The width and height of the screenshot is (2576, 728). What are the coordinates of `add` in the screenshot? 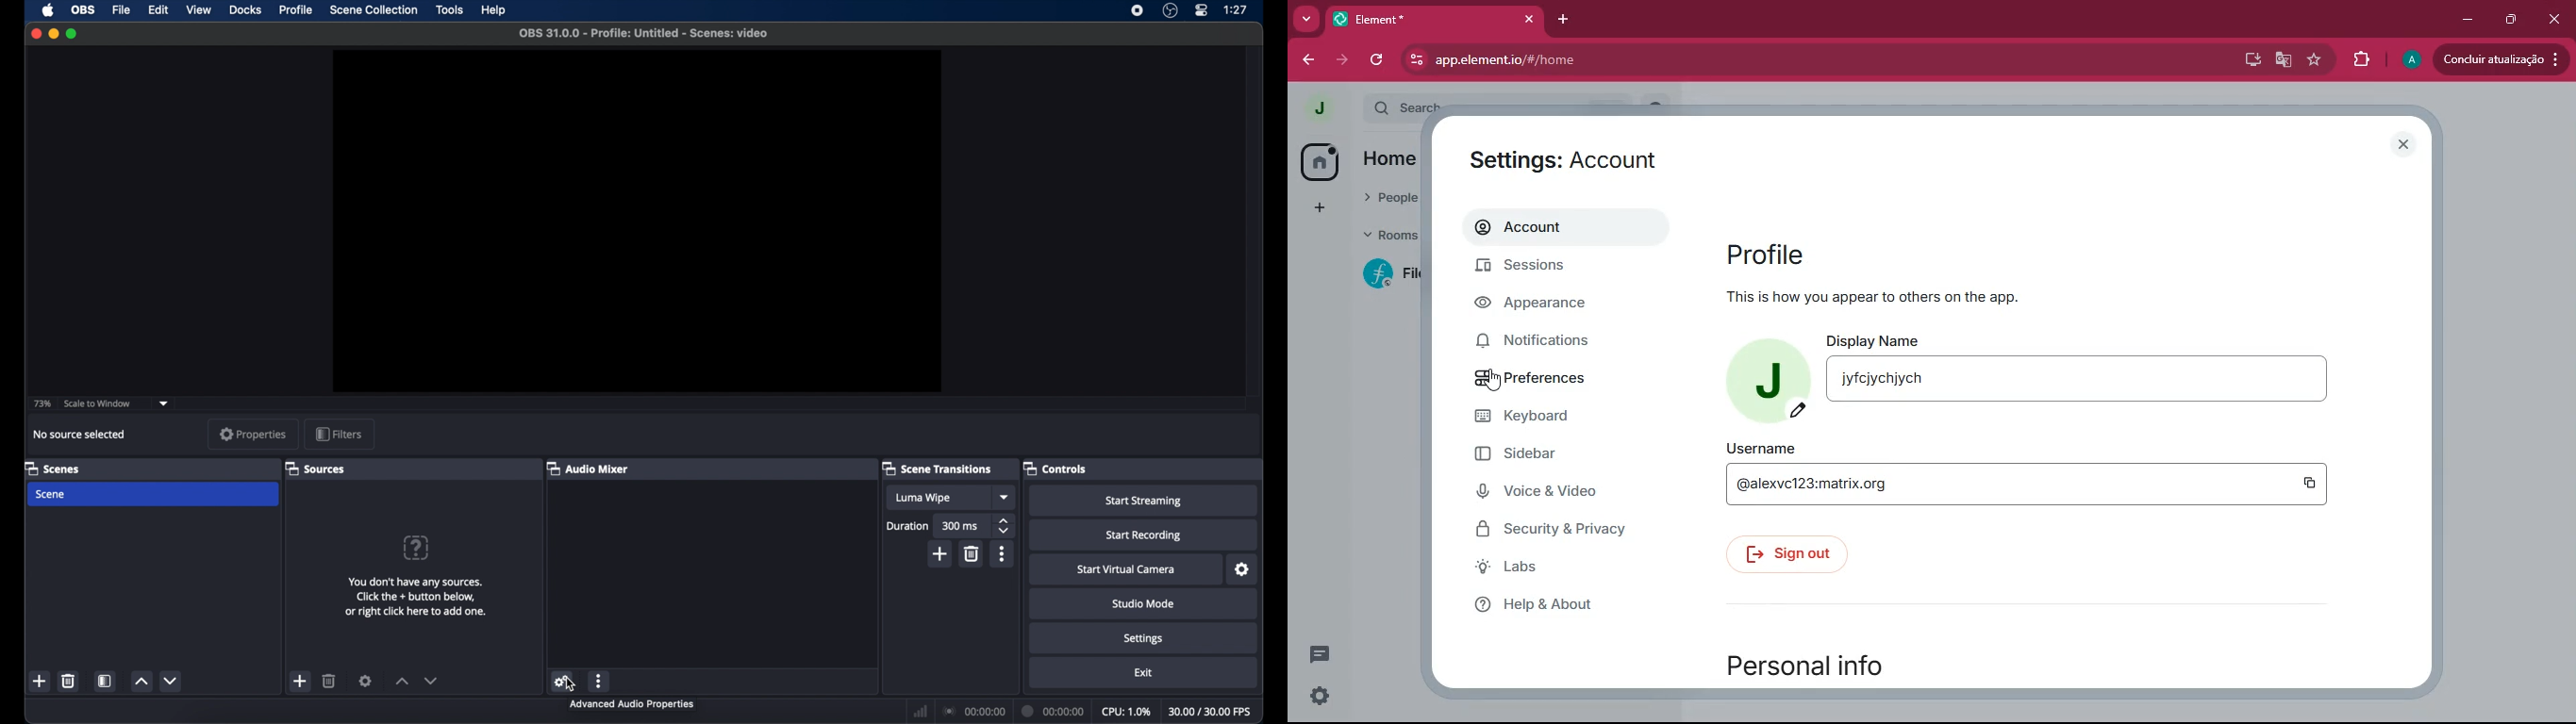 It's located at (40, 680).